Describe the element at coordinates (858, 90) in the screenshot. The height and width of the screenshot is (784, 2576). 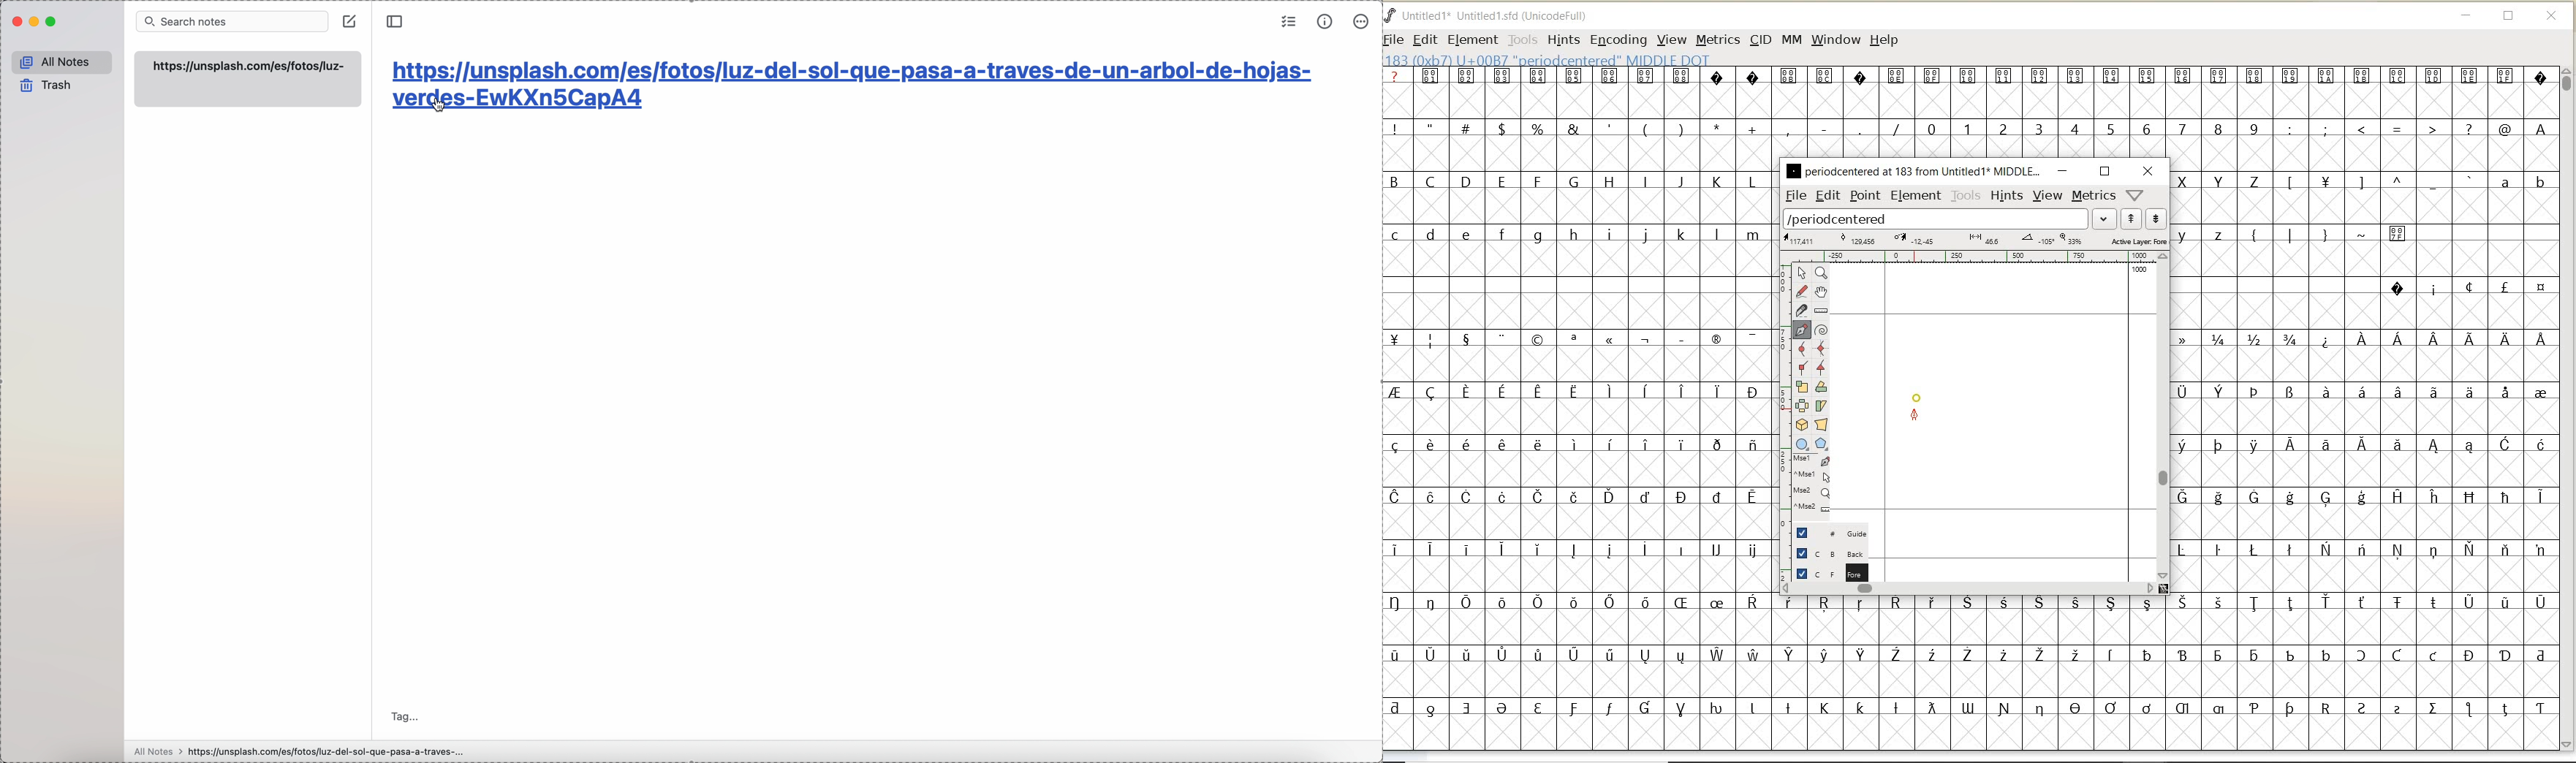
I see `https://unsplash.com/es/fotos/luz-del-sol-que-pasa-a-traves-de-un-arbol-de-hojas-
verdes-EwWKXn5CapA4` at that location.